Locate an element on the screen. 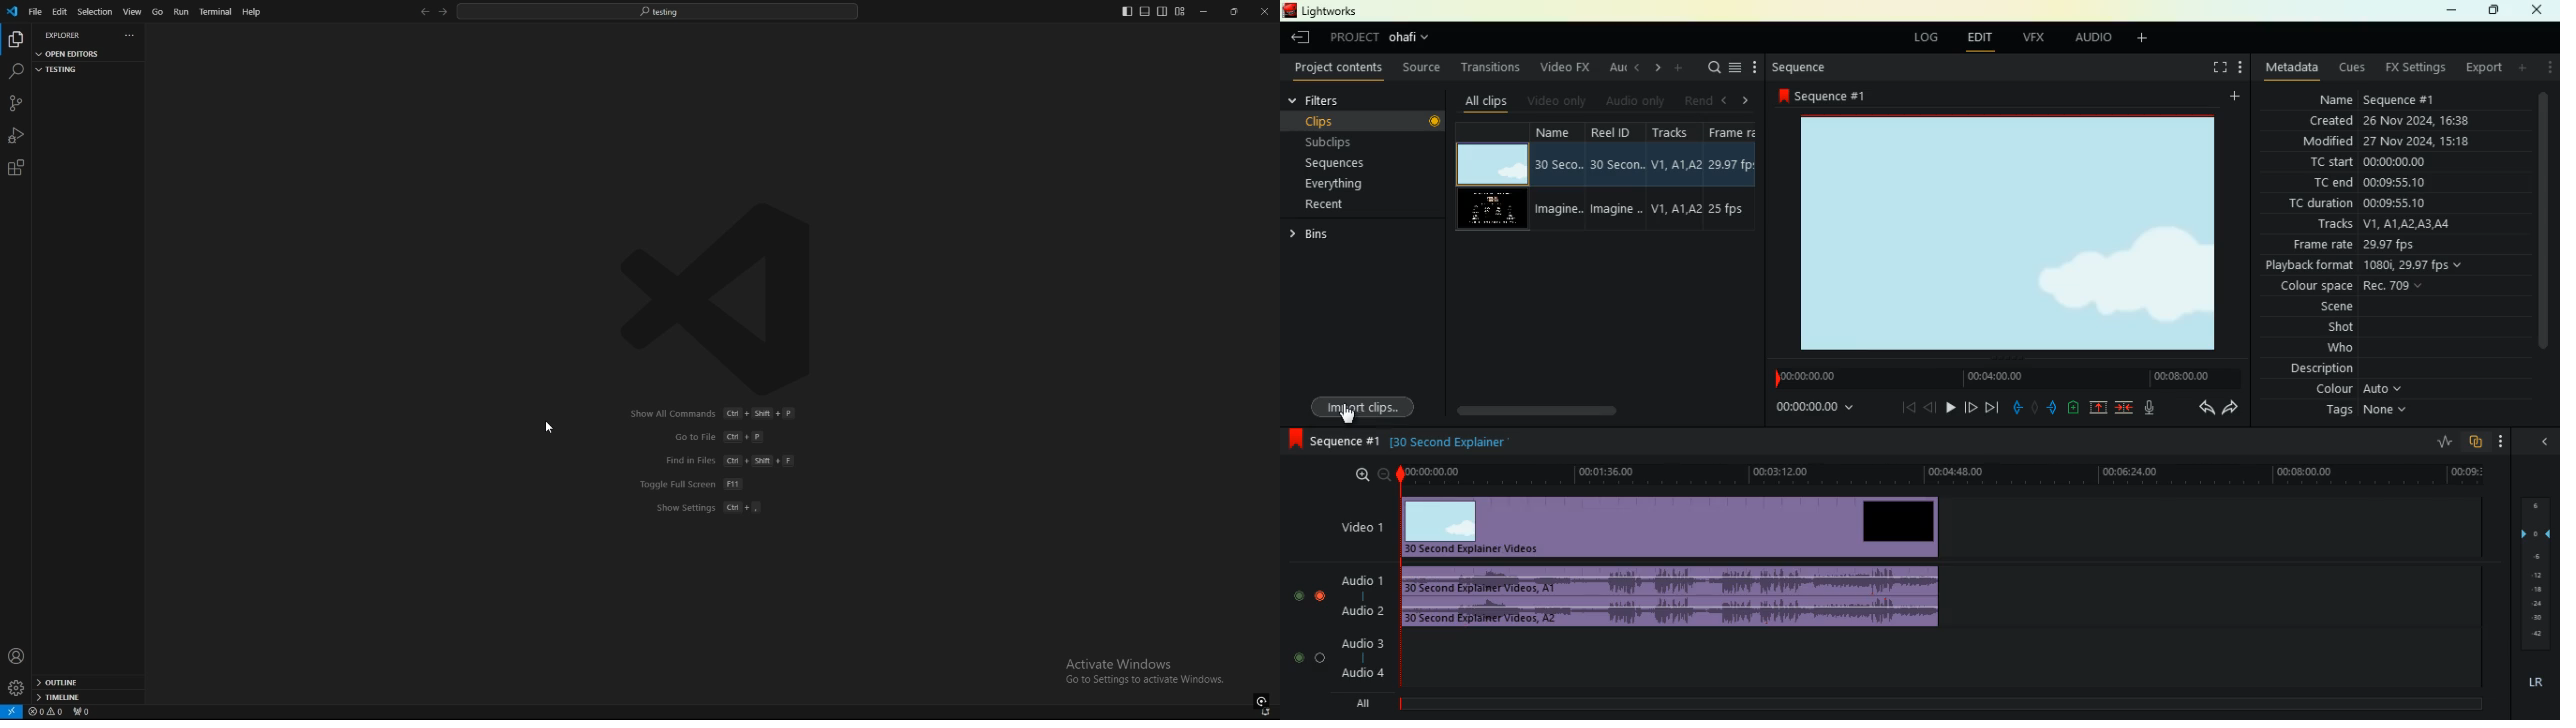 The height and width of the screenshot is (728, 2576). recent is located at coordinates (1341, 204).